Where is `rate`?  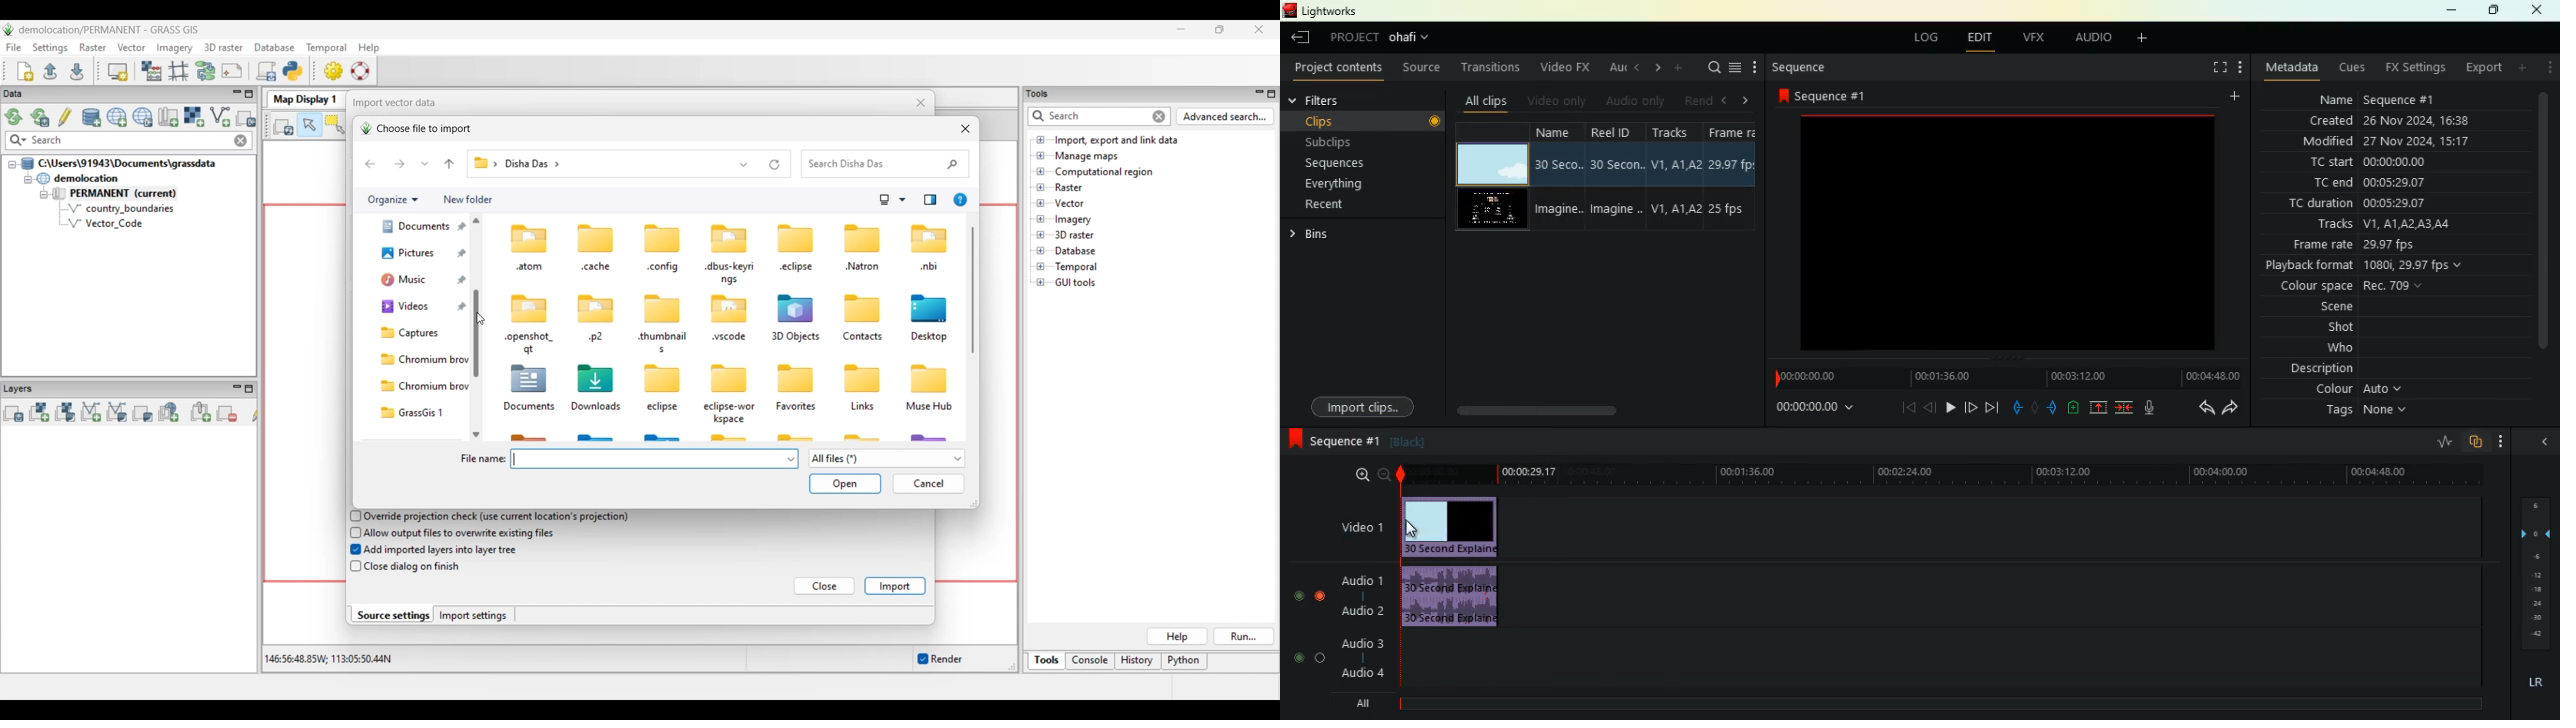 rate is located at coordinates (2437, 443).